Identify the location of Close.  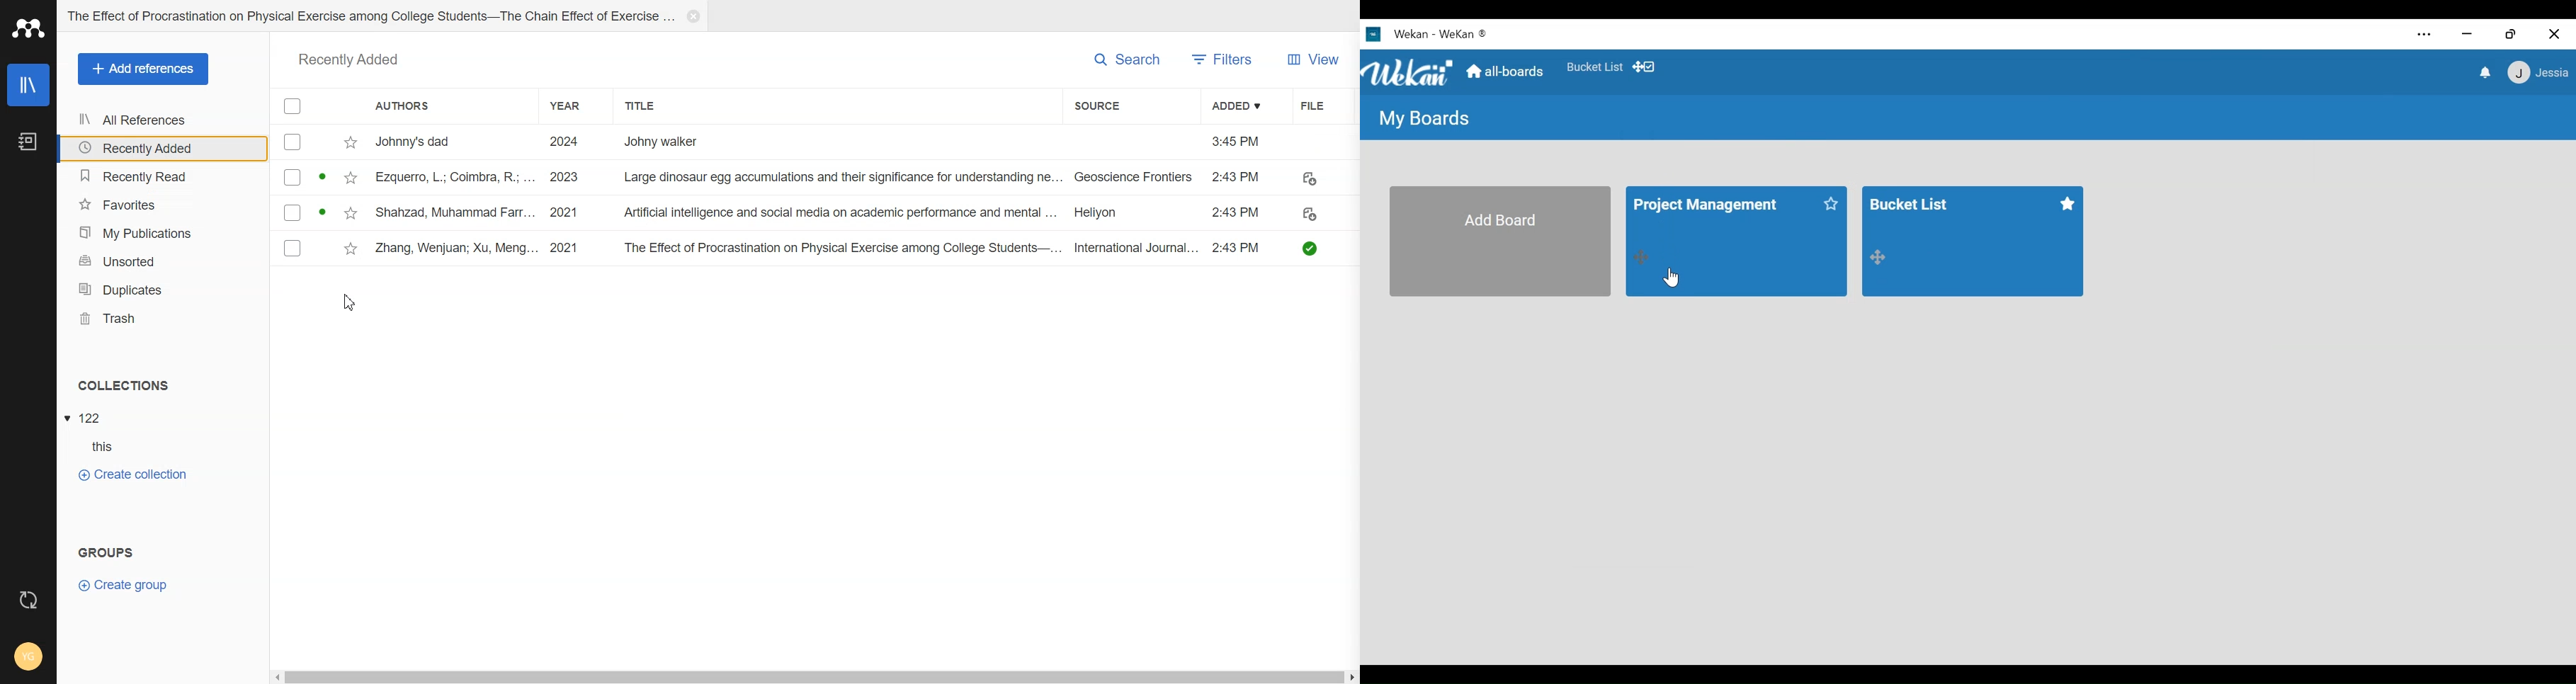
(2557, 34).